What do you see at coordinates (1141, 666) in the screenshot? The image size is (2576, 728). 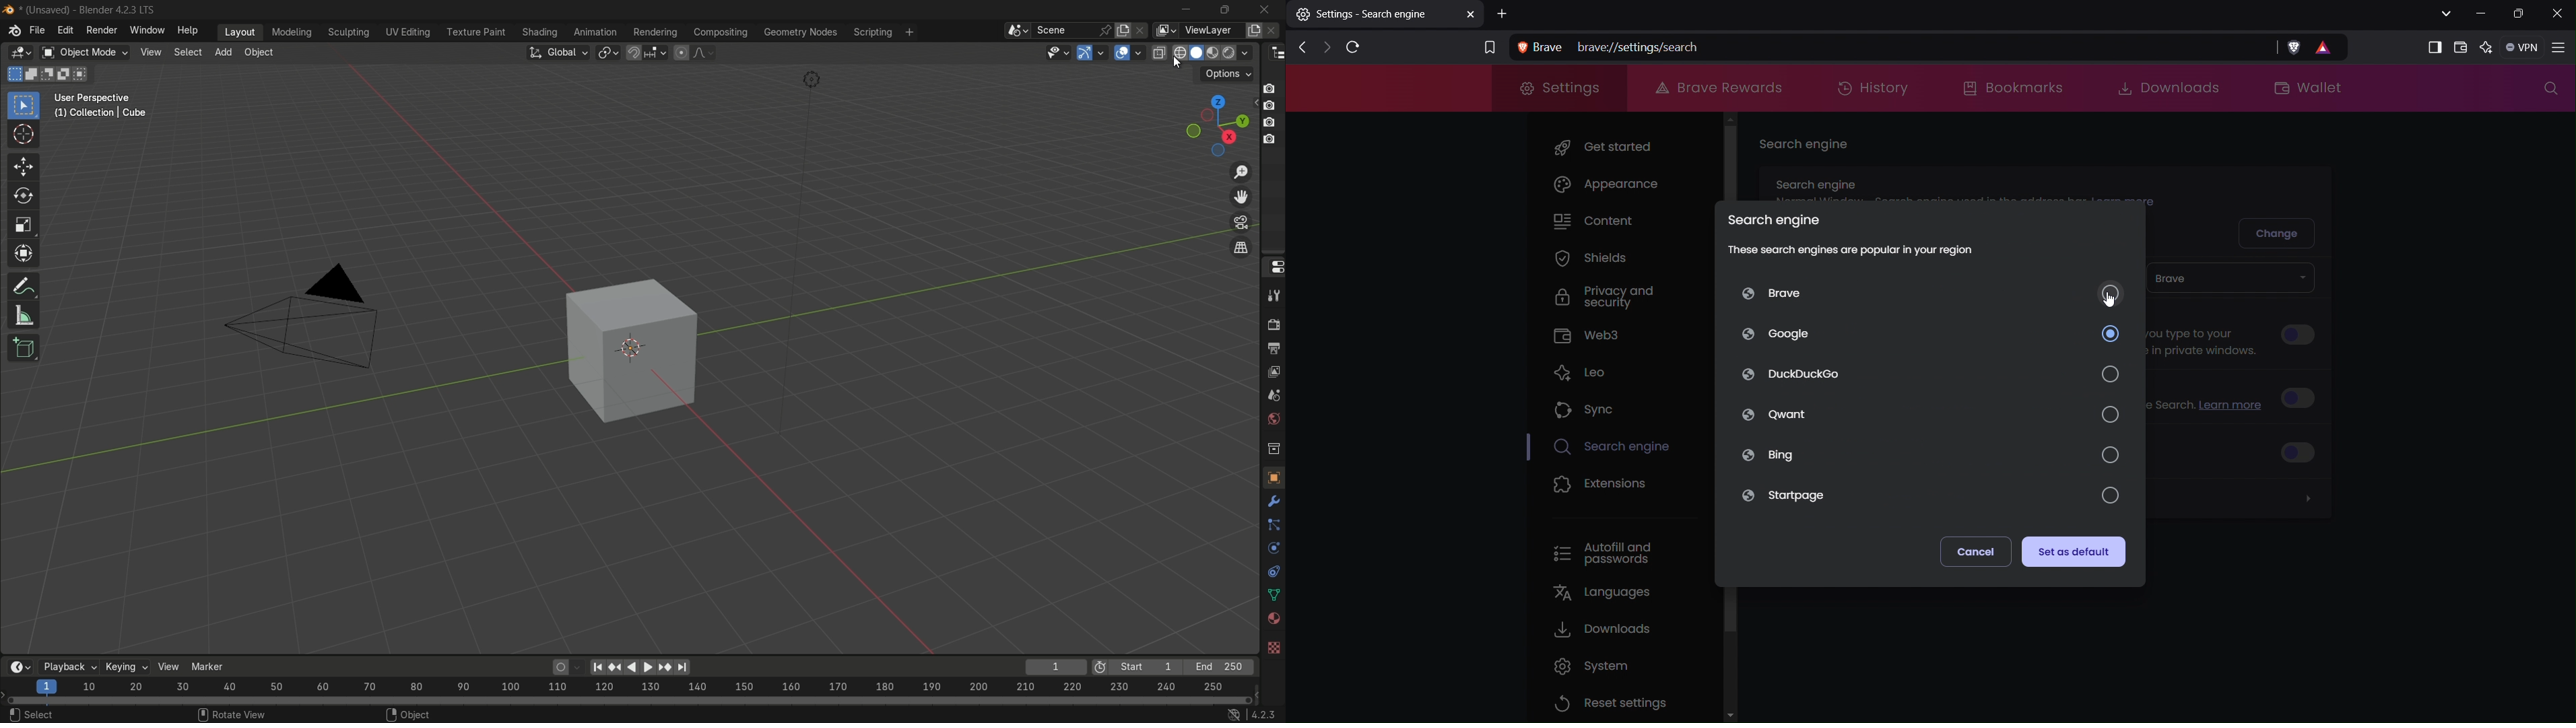 I see `start` at bounding box center [1141, 666].